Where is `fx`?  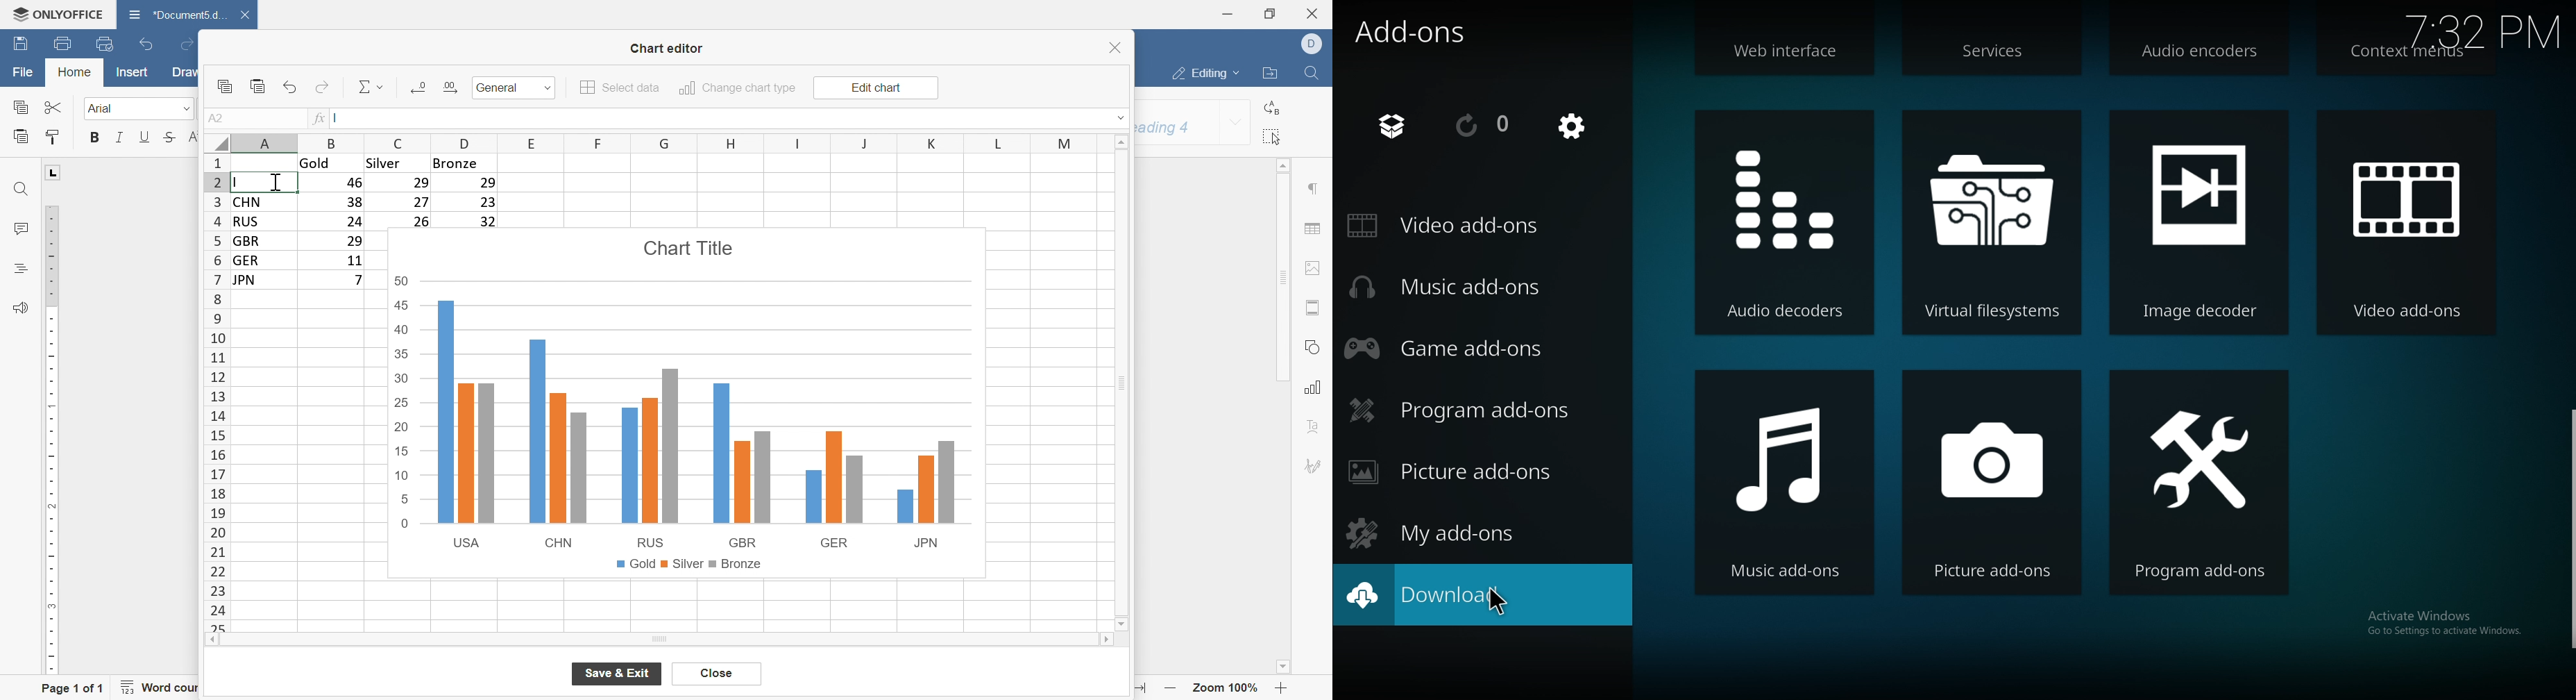 fx is located at coordinates (319, 119).